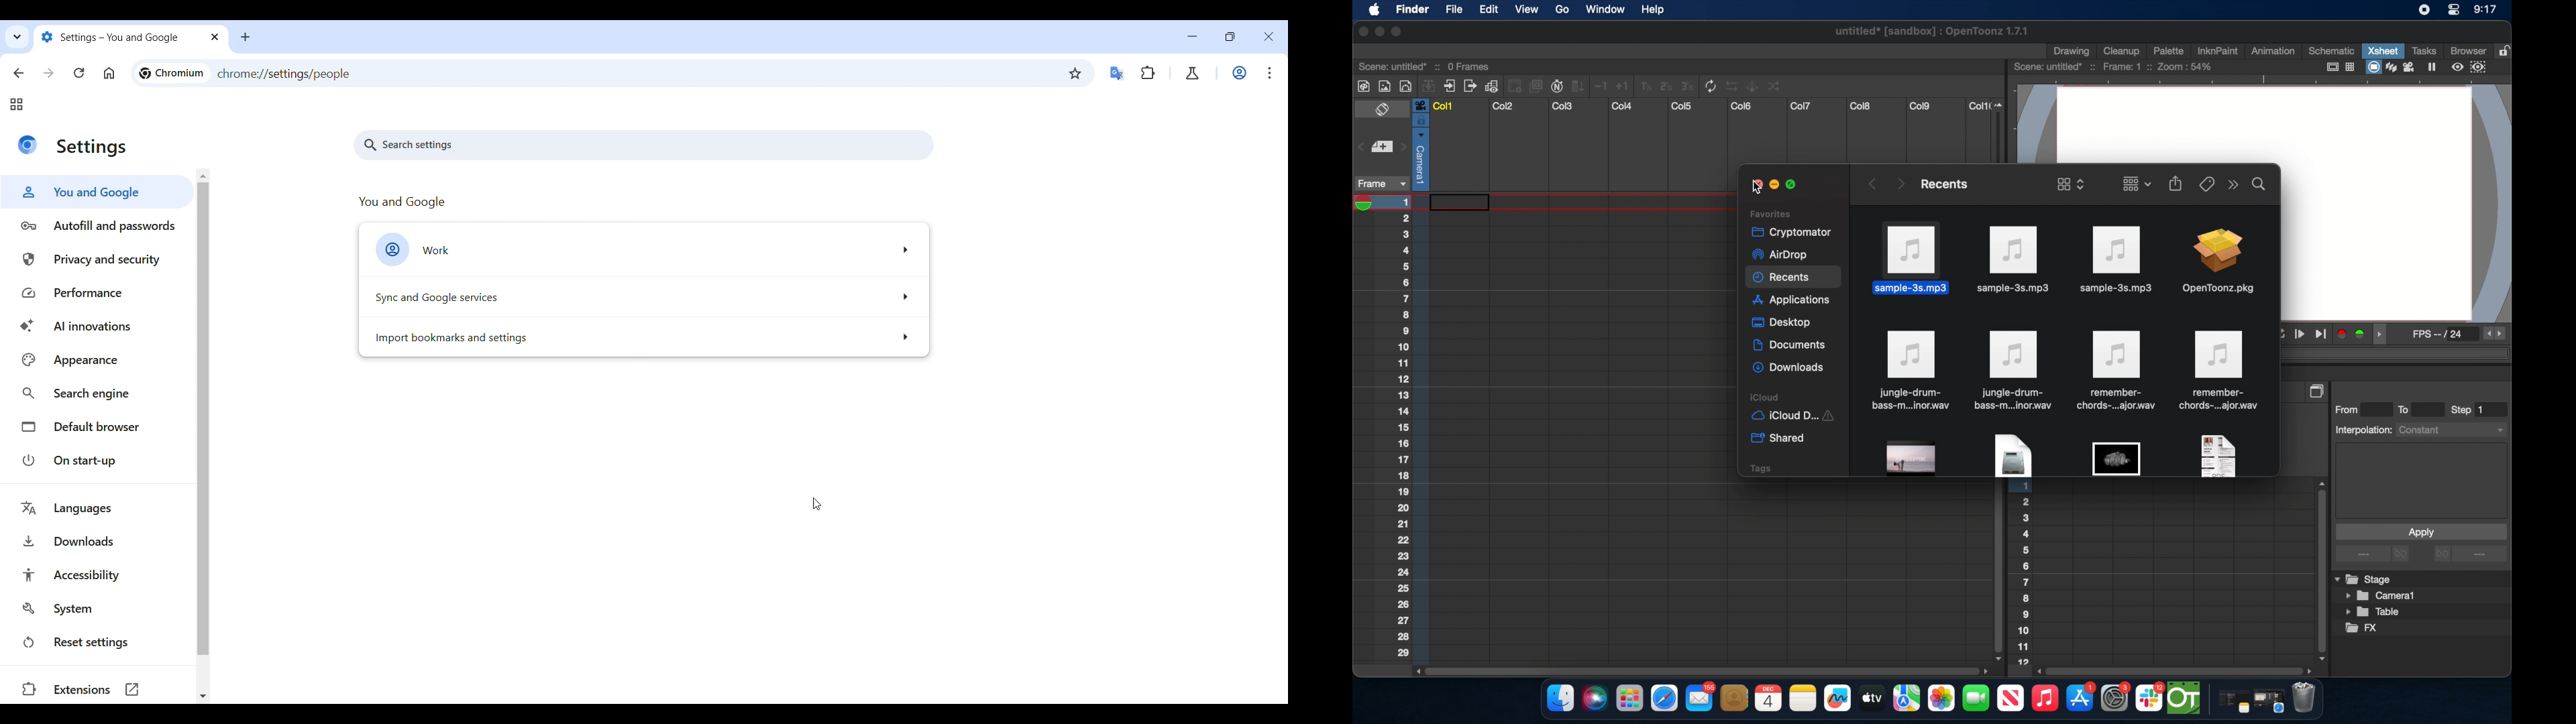 This screenshot has height=728, width=2576. I want to click on camera1, so click(2381, 596).